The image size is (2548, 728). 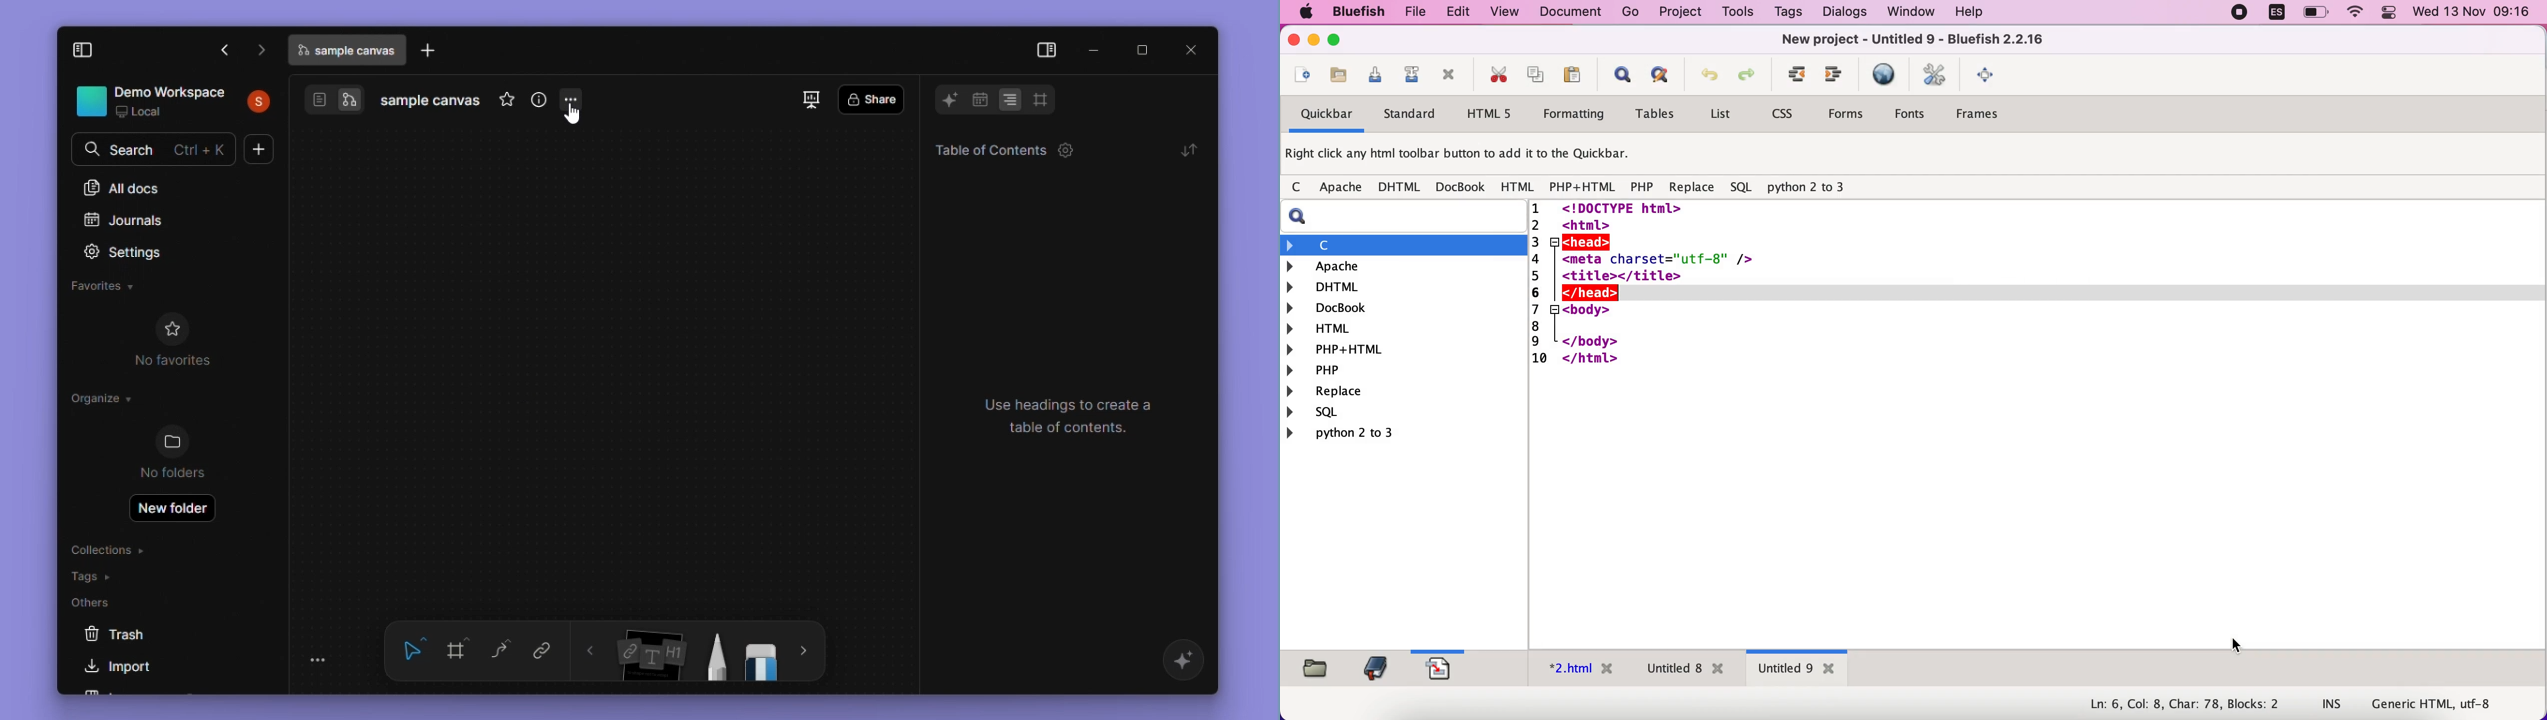 What do you see at coordinates (126, 222) in the screenshot?
I see `Journal` at bounding box center [126, 222].